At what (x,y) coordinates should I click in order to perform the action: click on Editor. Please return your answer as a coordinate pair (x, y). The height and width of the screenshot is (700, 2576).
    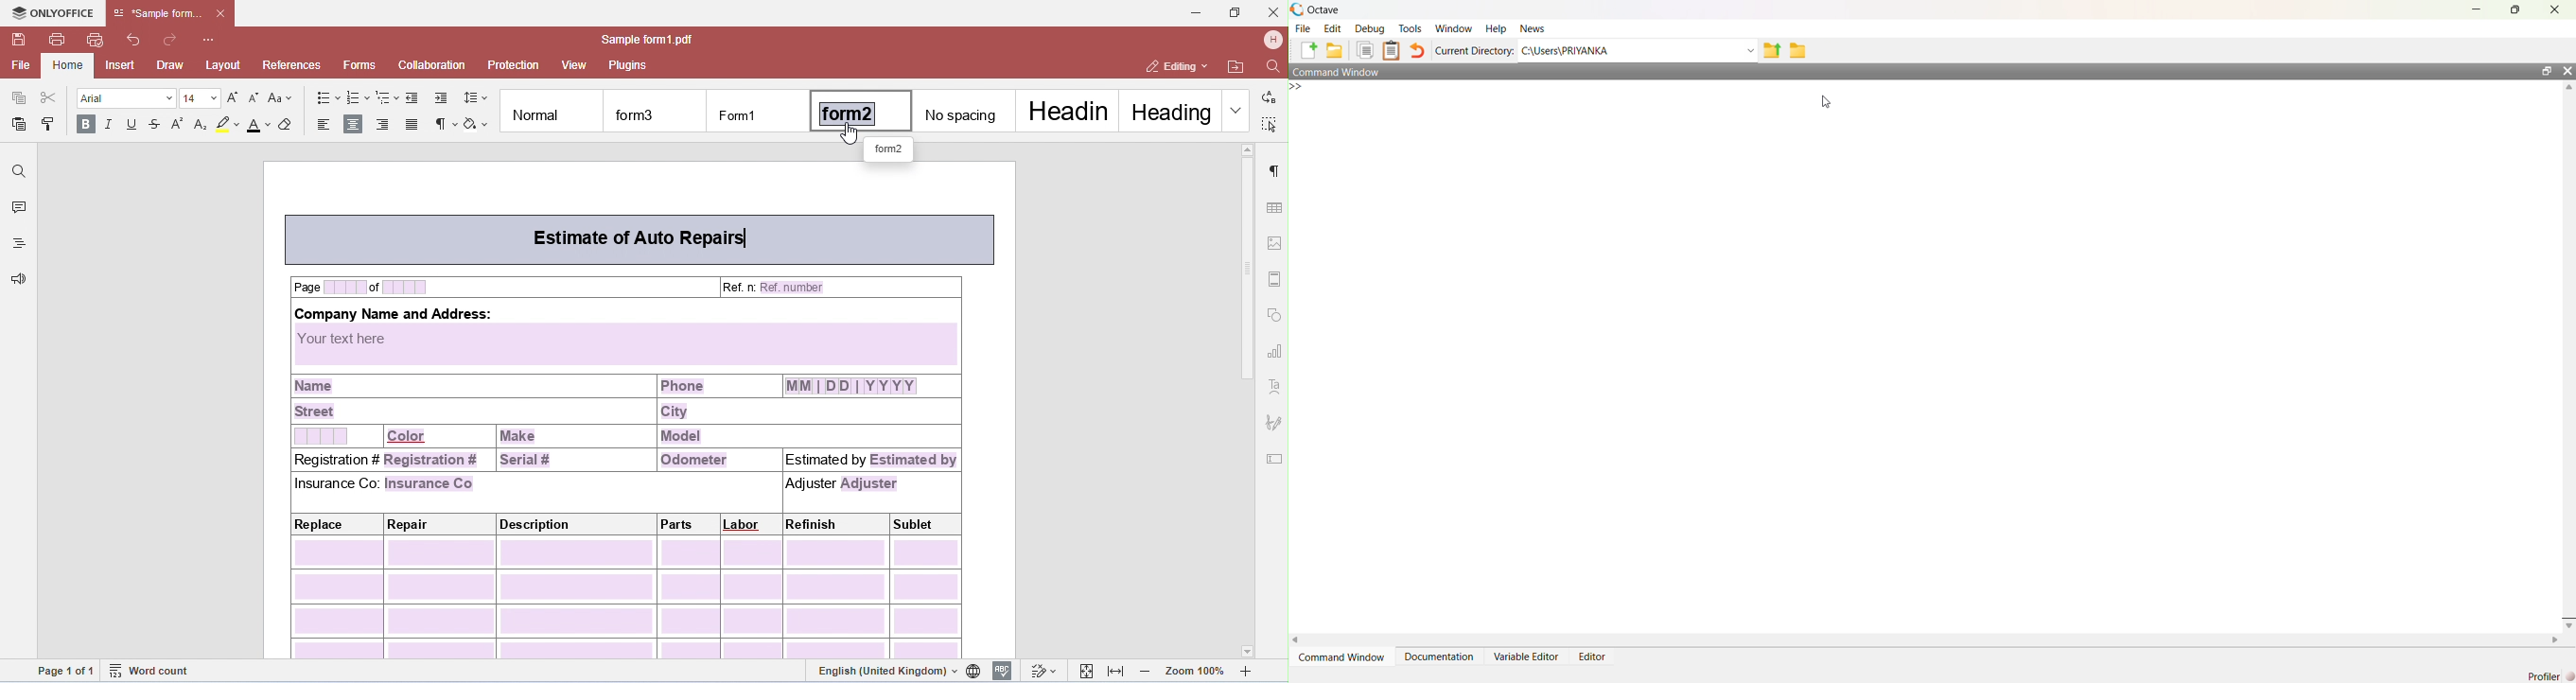
    Looking at the image, I should click on (1594, 658).